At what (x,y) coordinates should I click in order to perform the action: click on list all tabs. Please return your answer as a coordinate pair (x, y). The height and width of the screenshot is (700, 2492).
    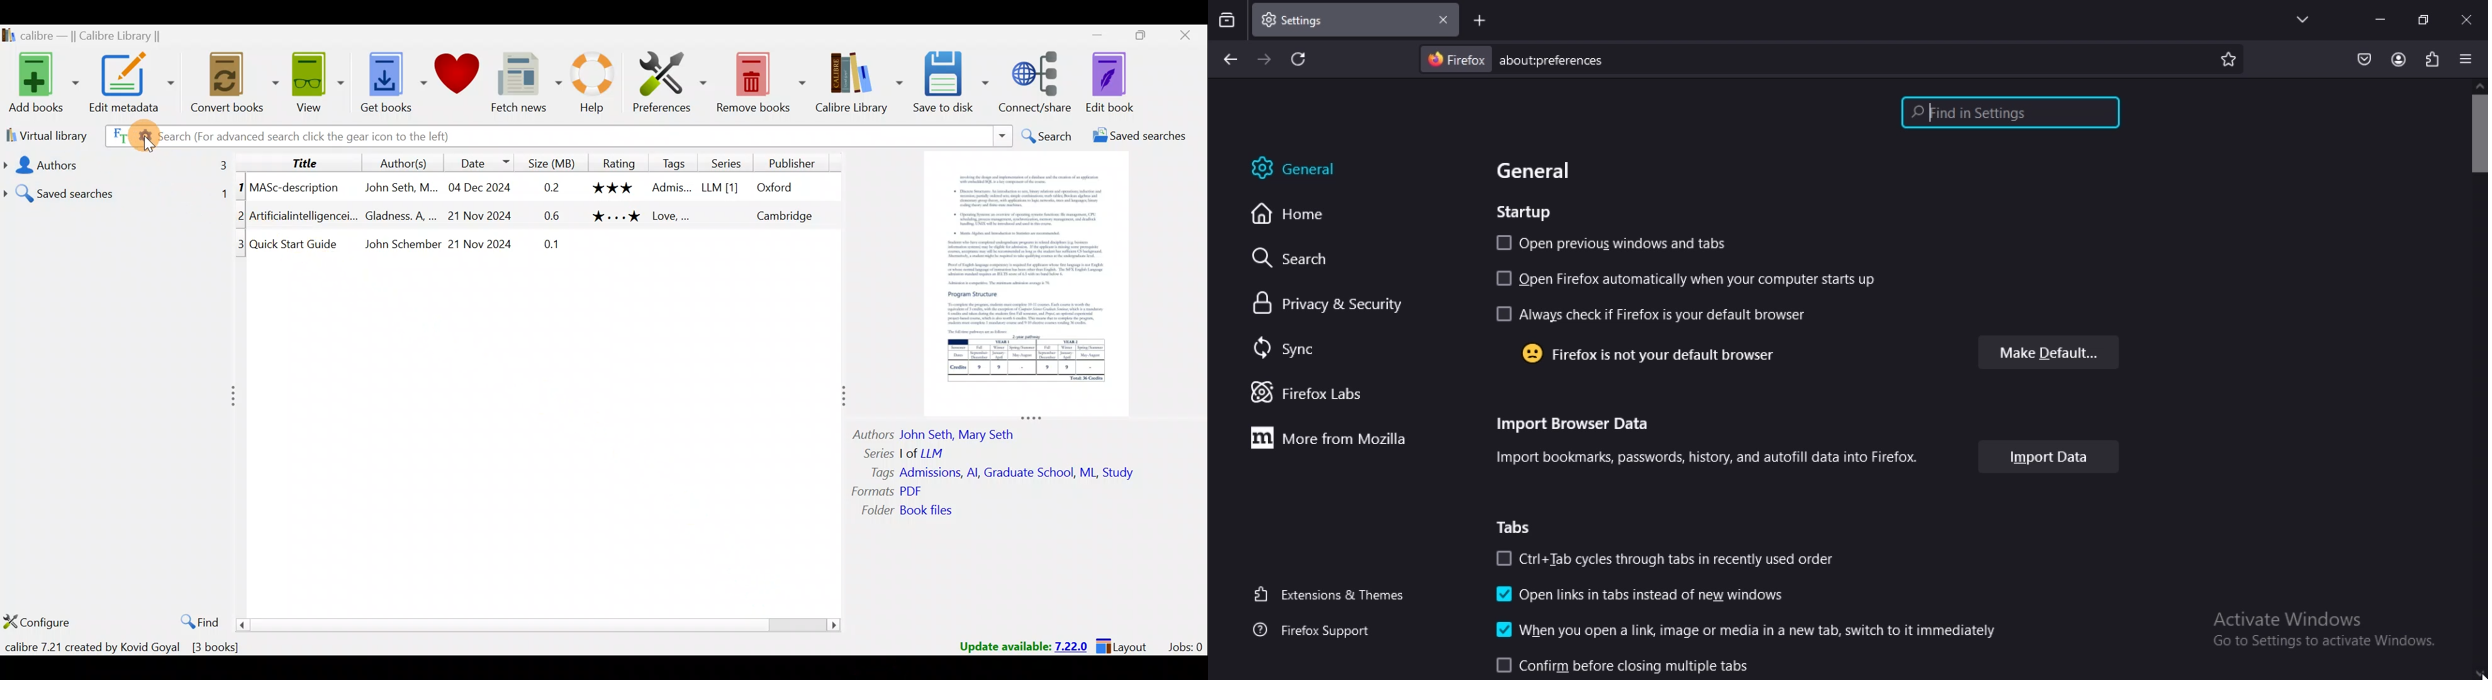
    Looking at the image, I should click on (2299, 19).